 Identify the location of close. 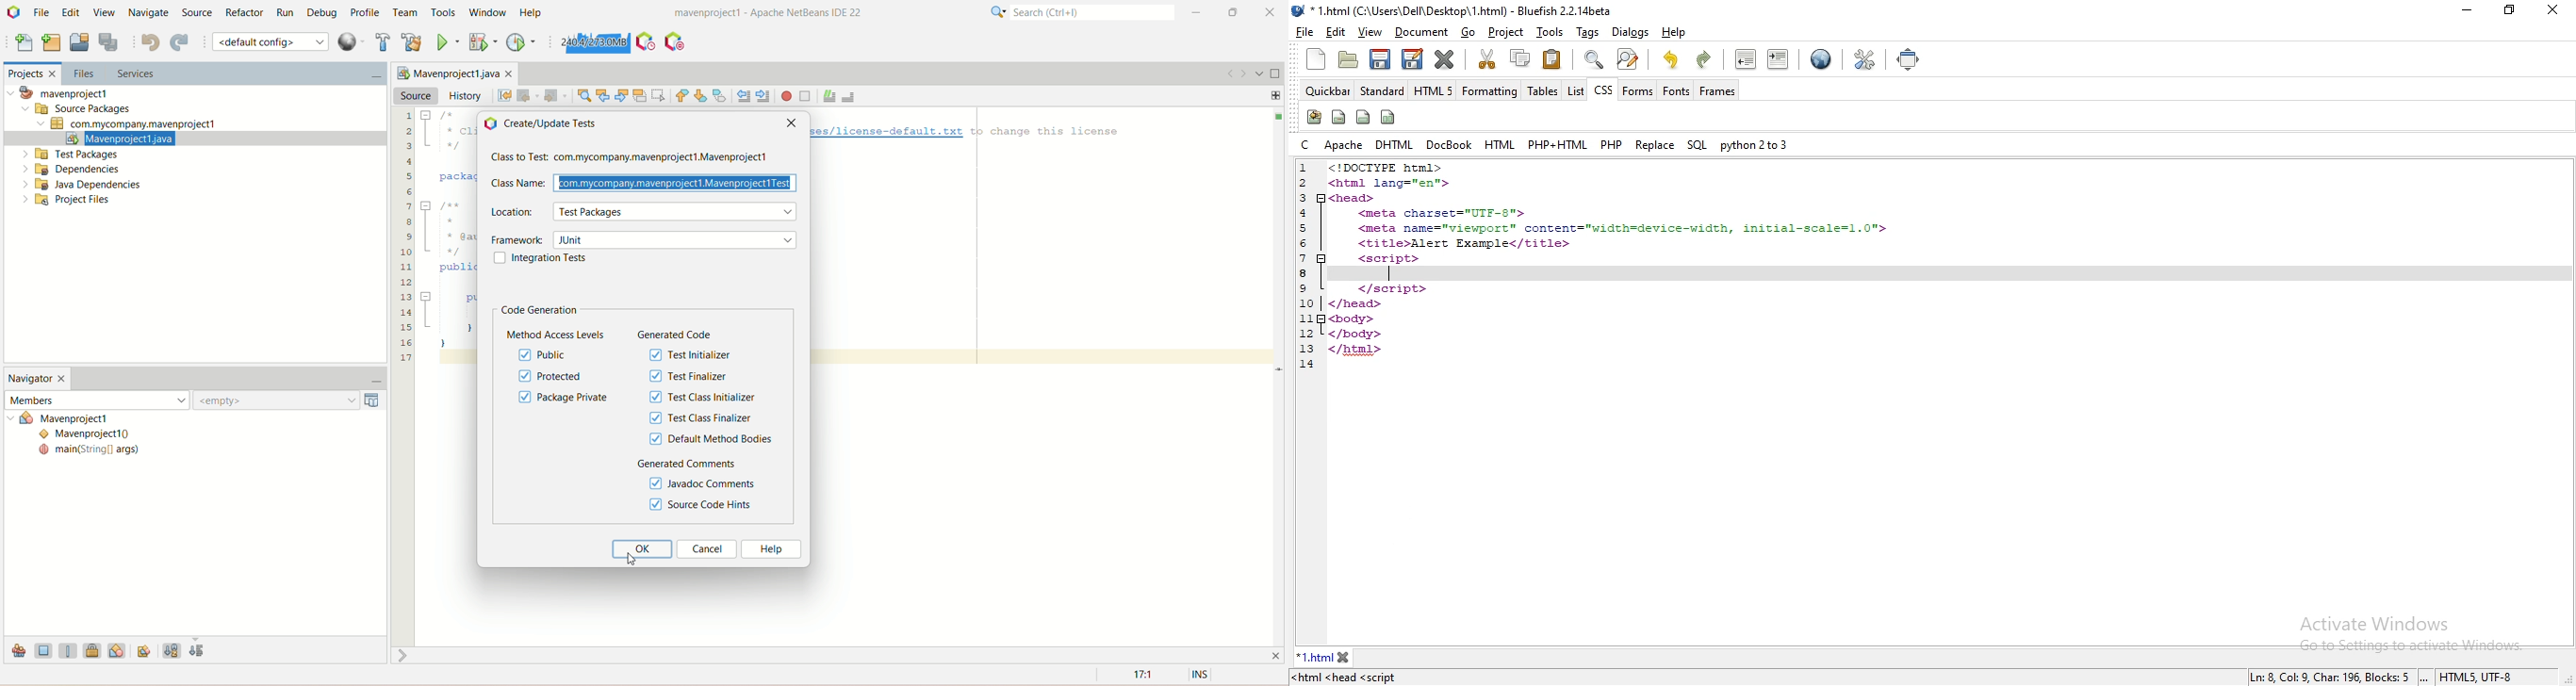
(1443, 59).